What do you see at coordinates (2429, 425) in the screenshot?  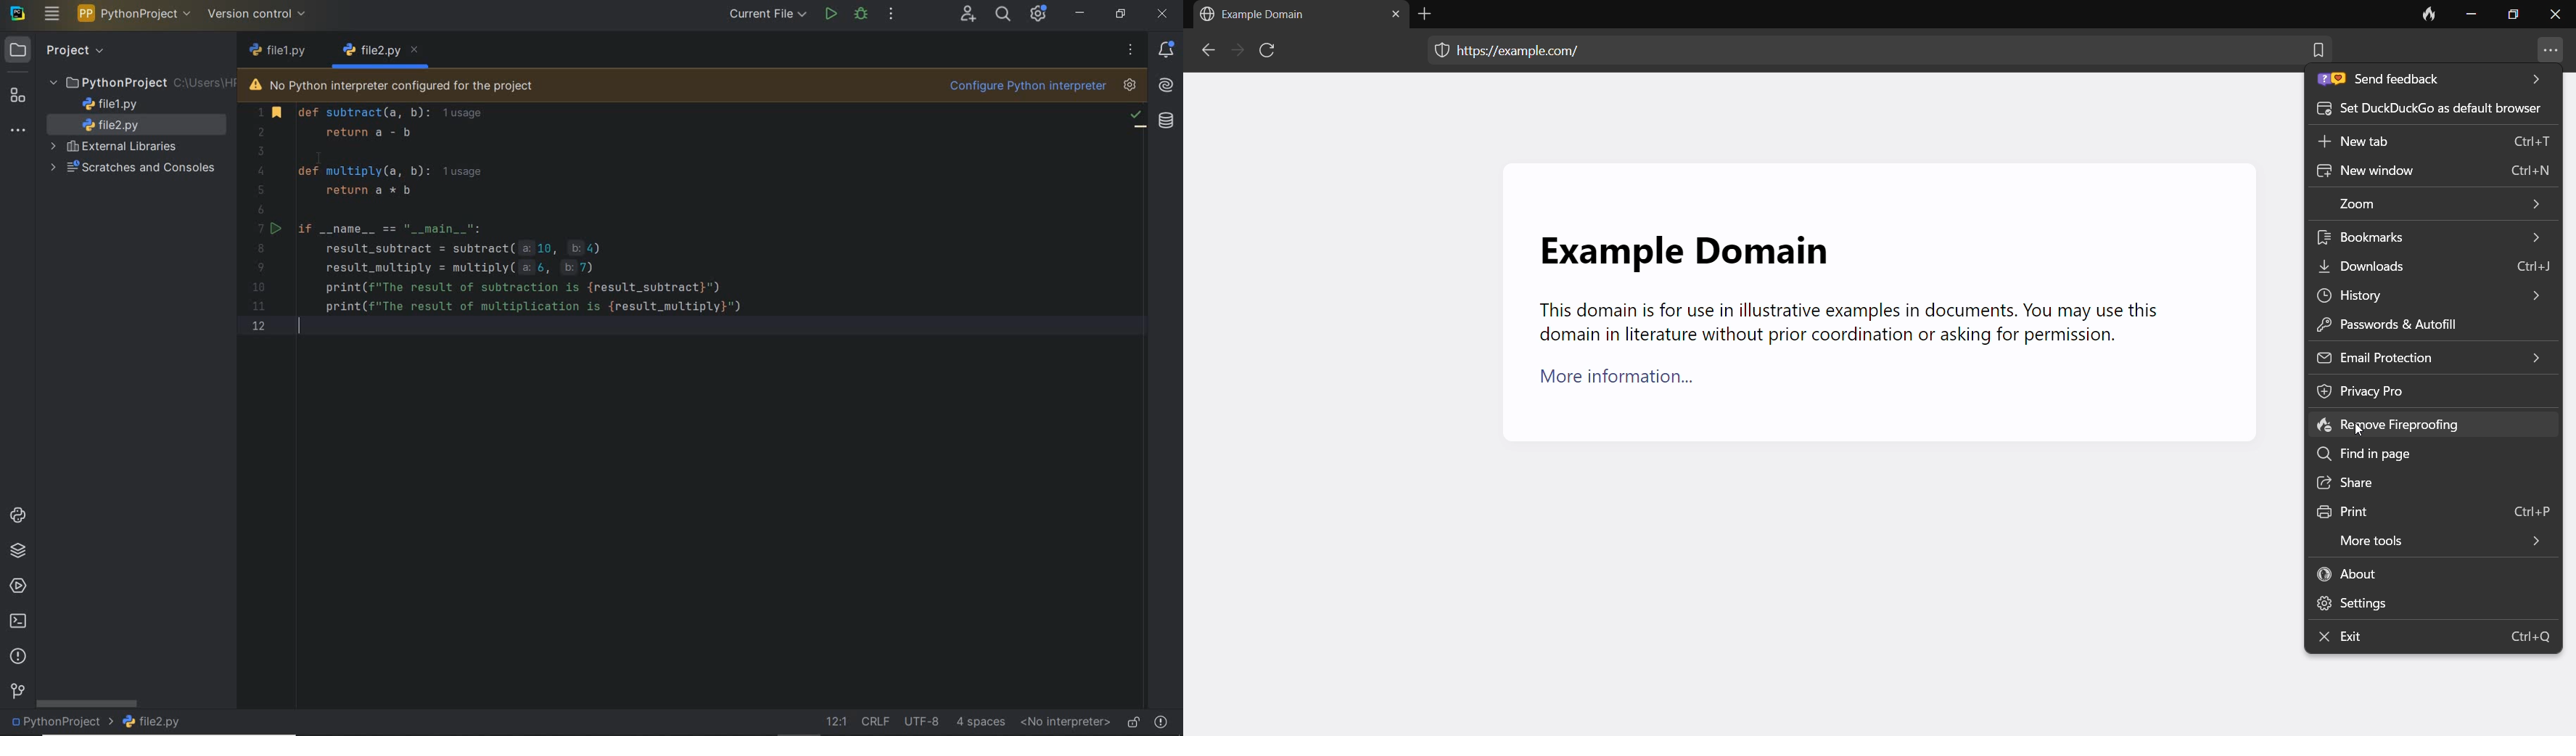 I see `remove fireproofing` at bounding box center [2429, 425].